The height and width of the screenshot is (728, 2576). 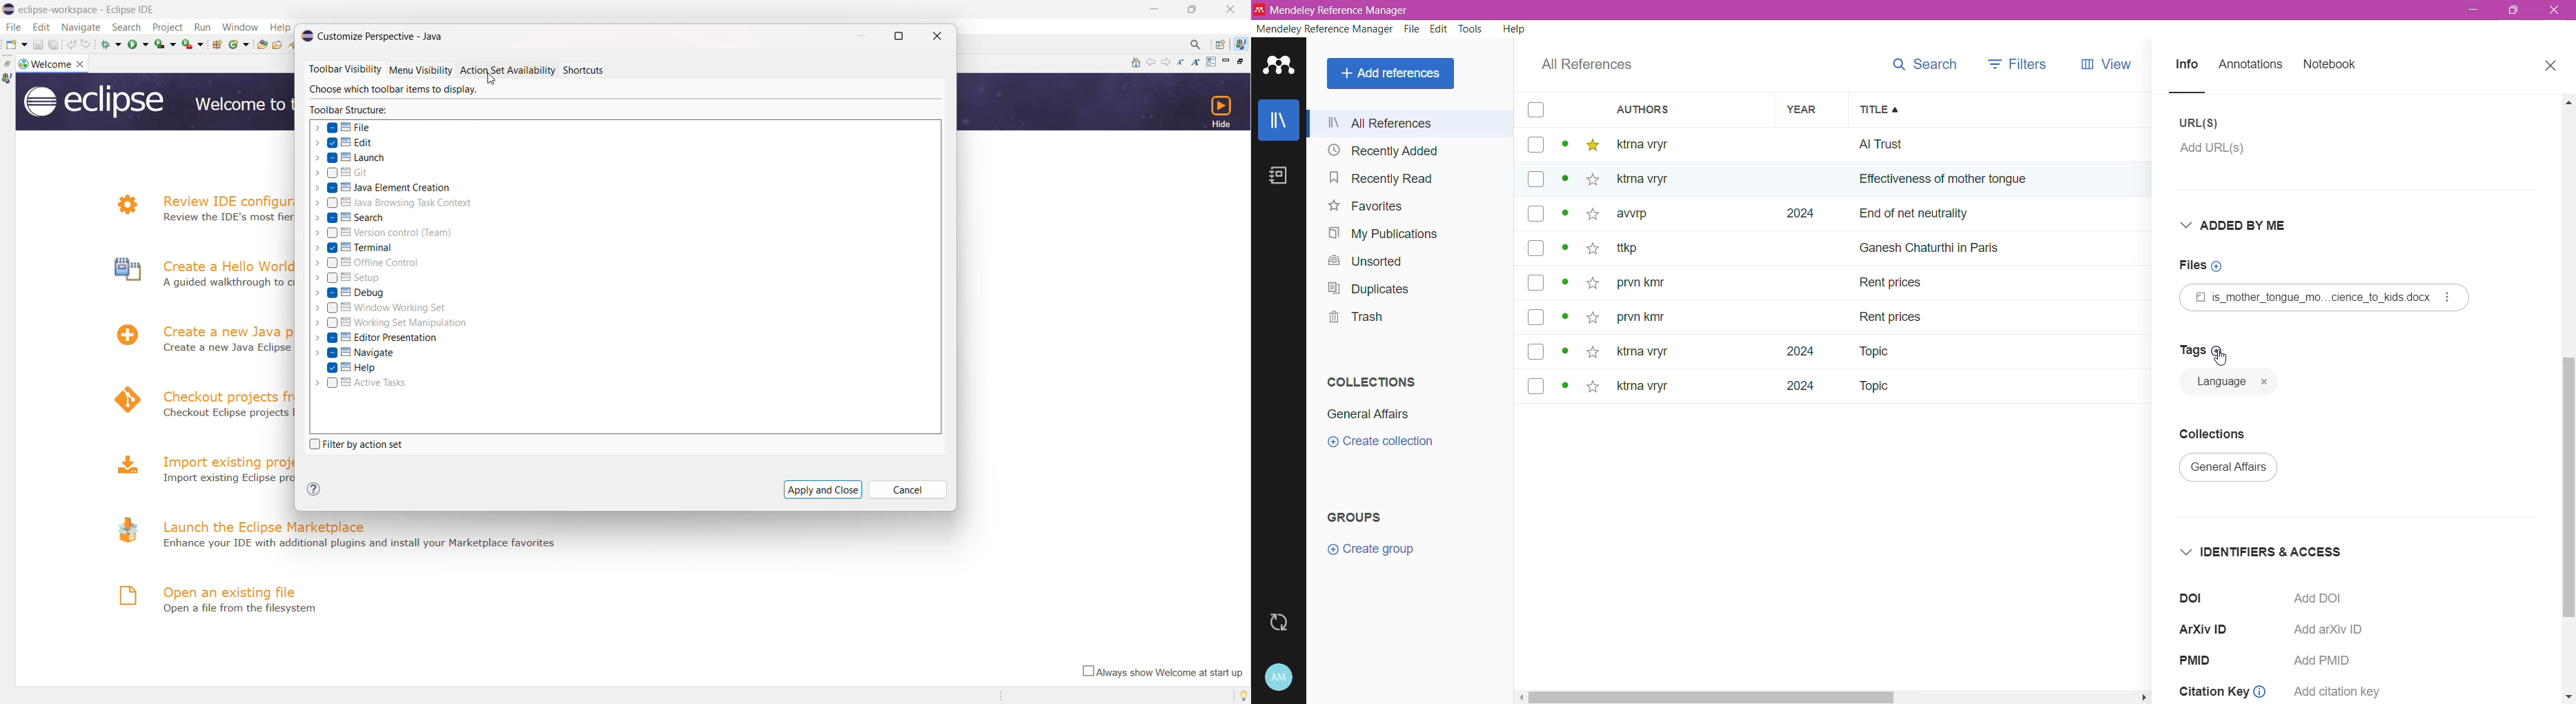 What do you see at coordinates (2223, 431) in the screenshot?
I see `Collections` at bounding box center [2223, 431].